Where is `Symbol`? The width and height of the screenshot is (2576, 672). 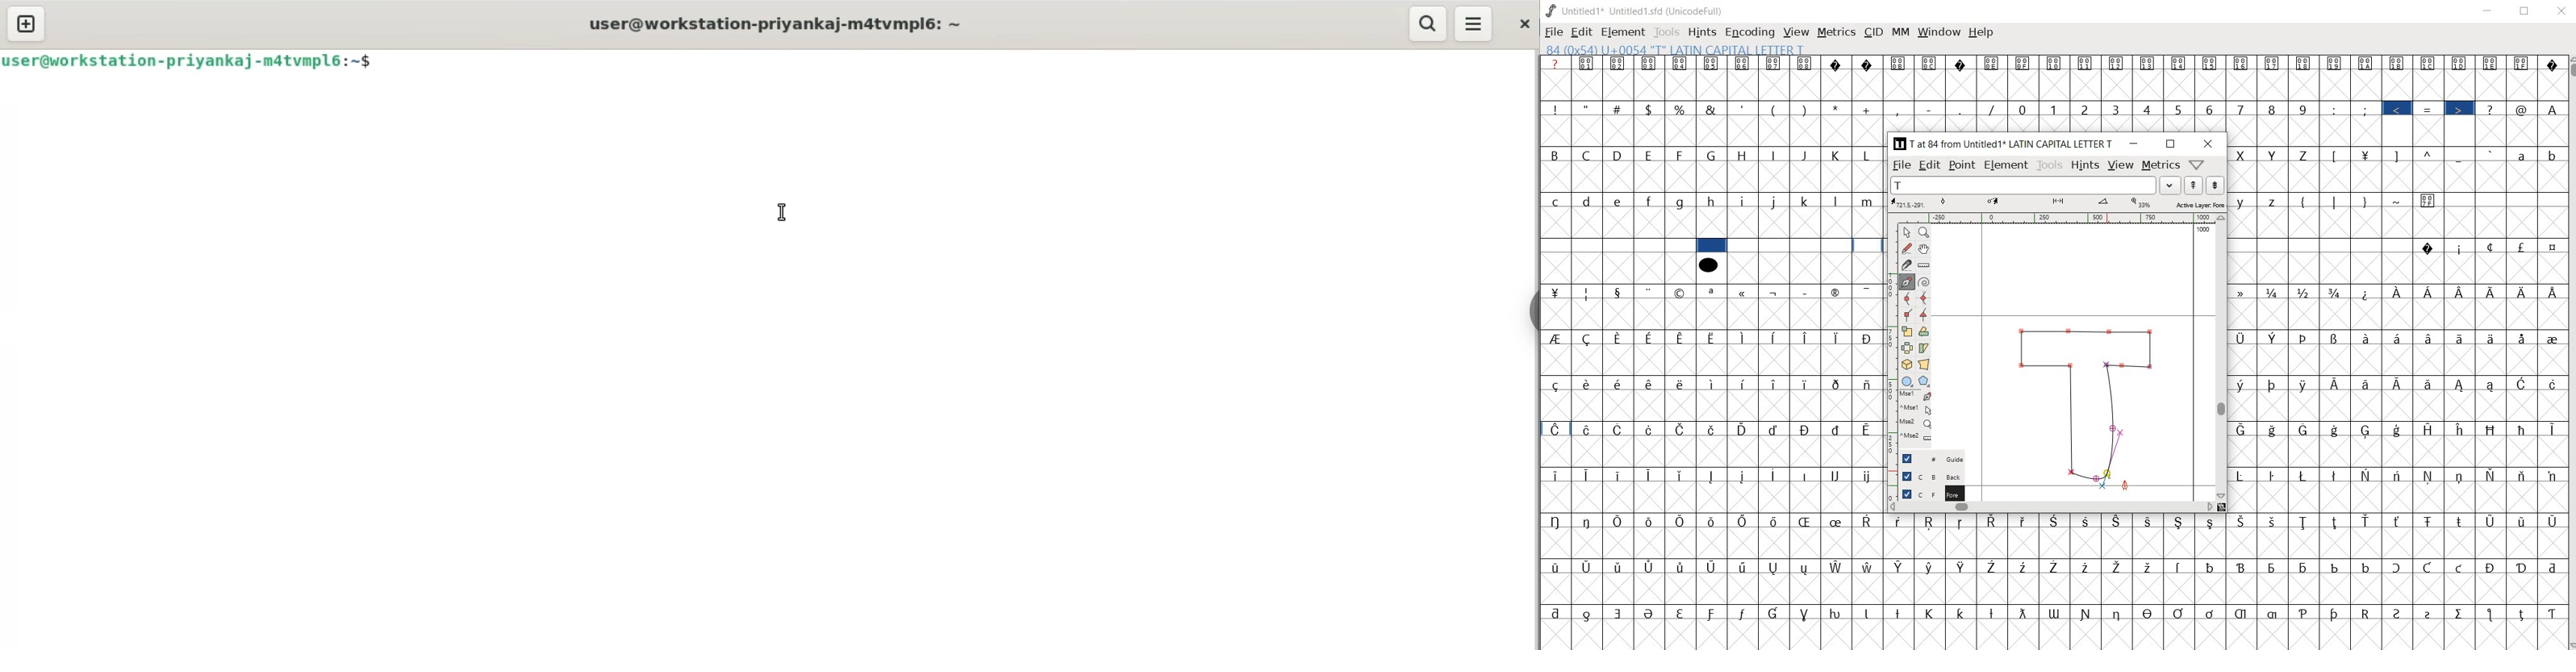 Symbol is located at coordinates (1992, 565).